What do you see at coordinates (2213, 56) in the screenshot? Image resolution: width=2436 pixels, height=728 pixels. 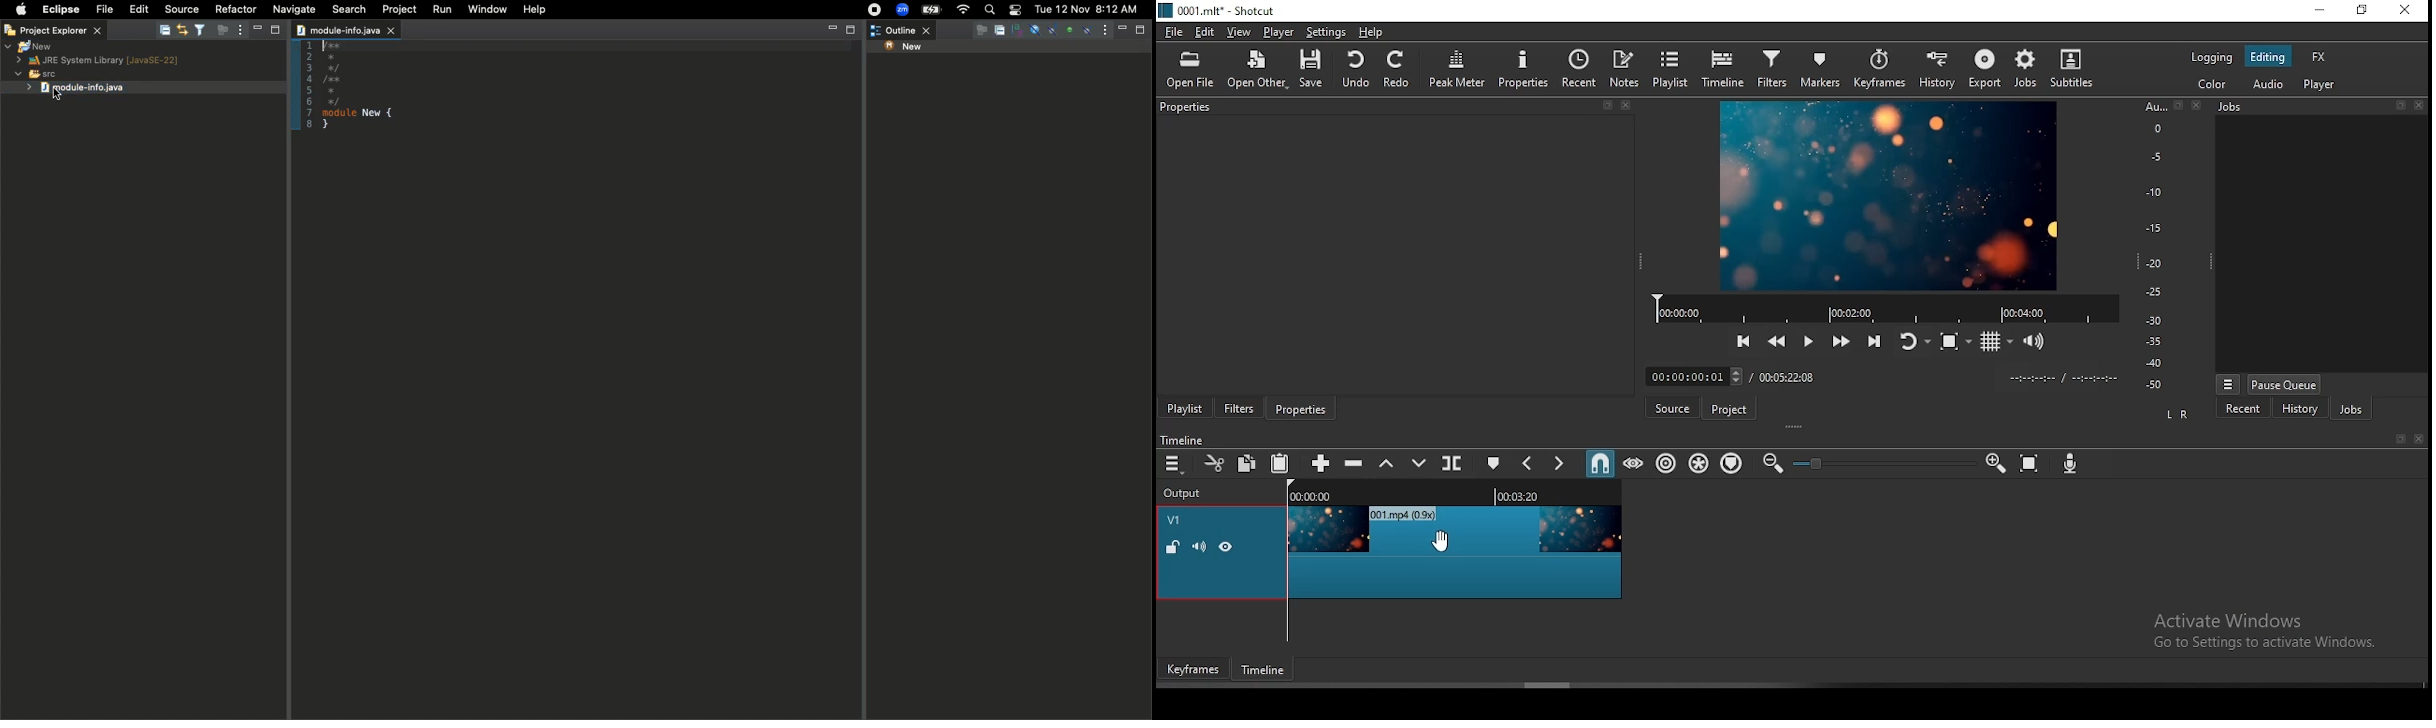 I see `logging` at bounding box center [2213, 56].